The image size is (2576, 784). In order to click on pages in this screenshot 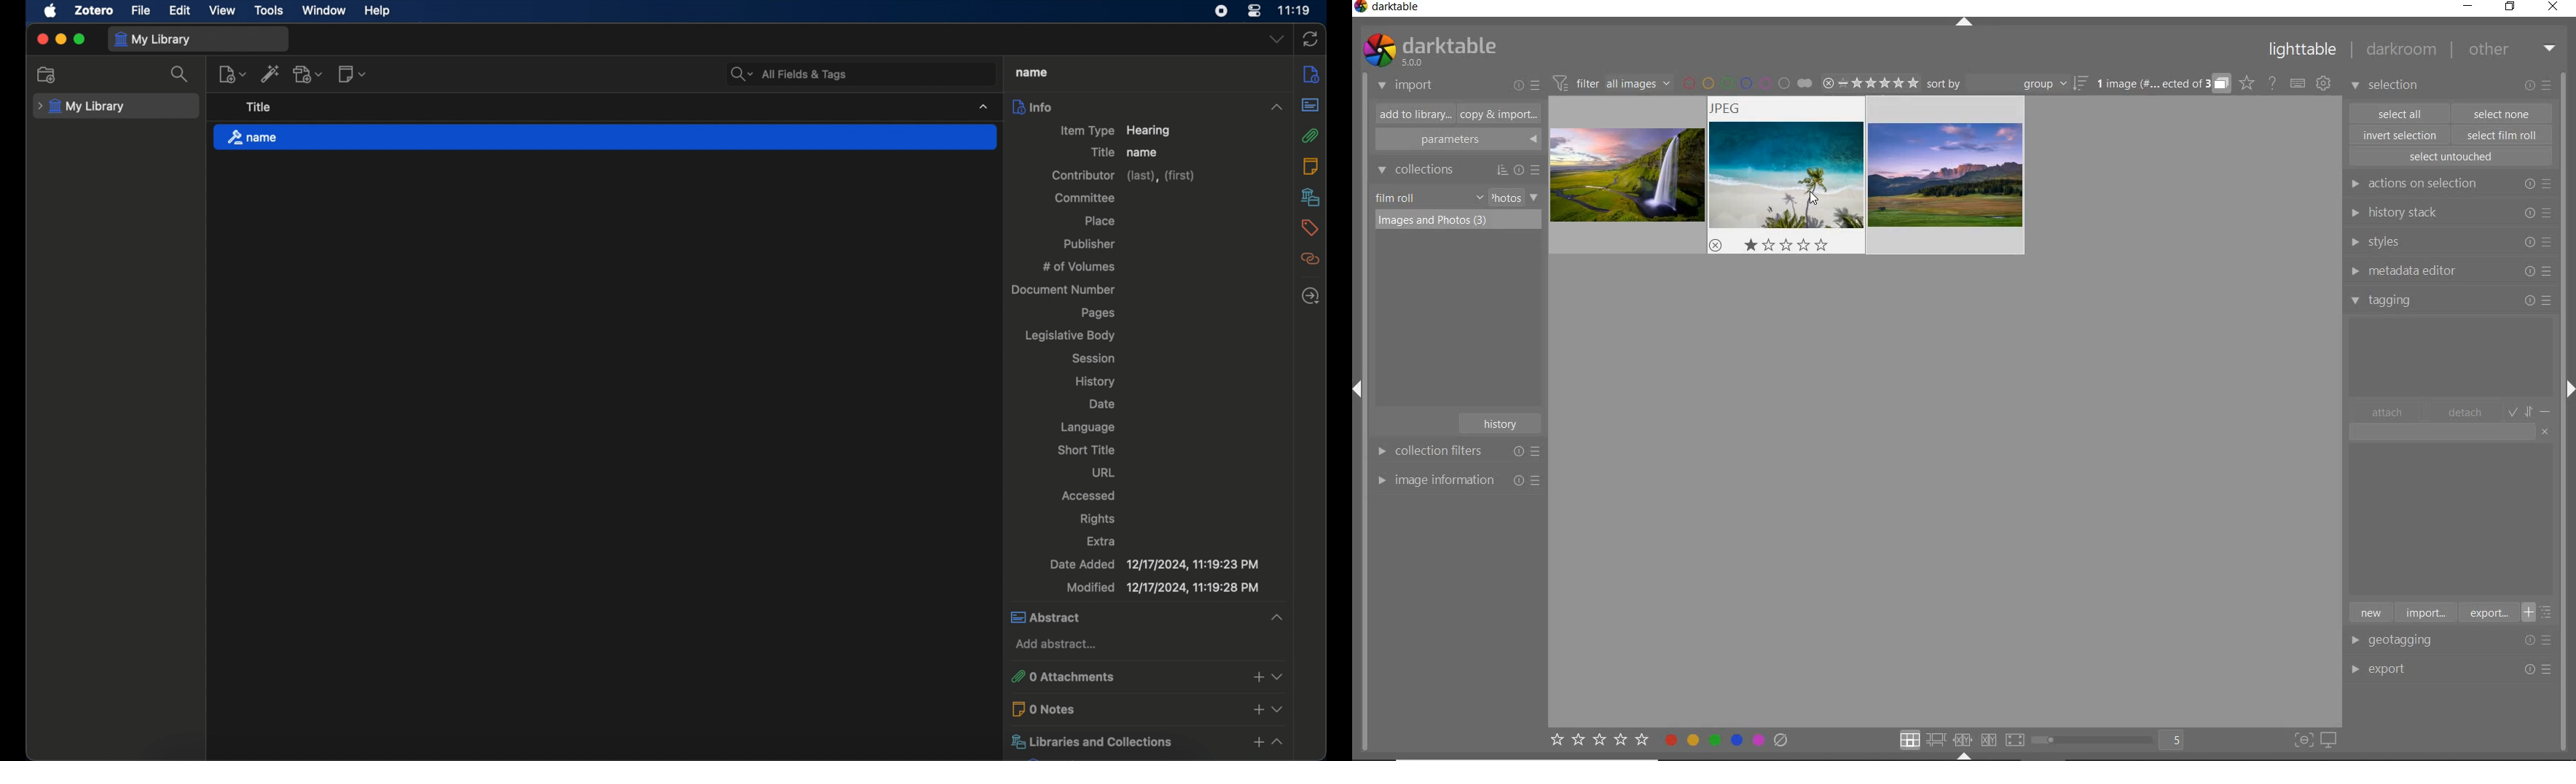, I will do `click(1099, 313)`.